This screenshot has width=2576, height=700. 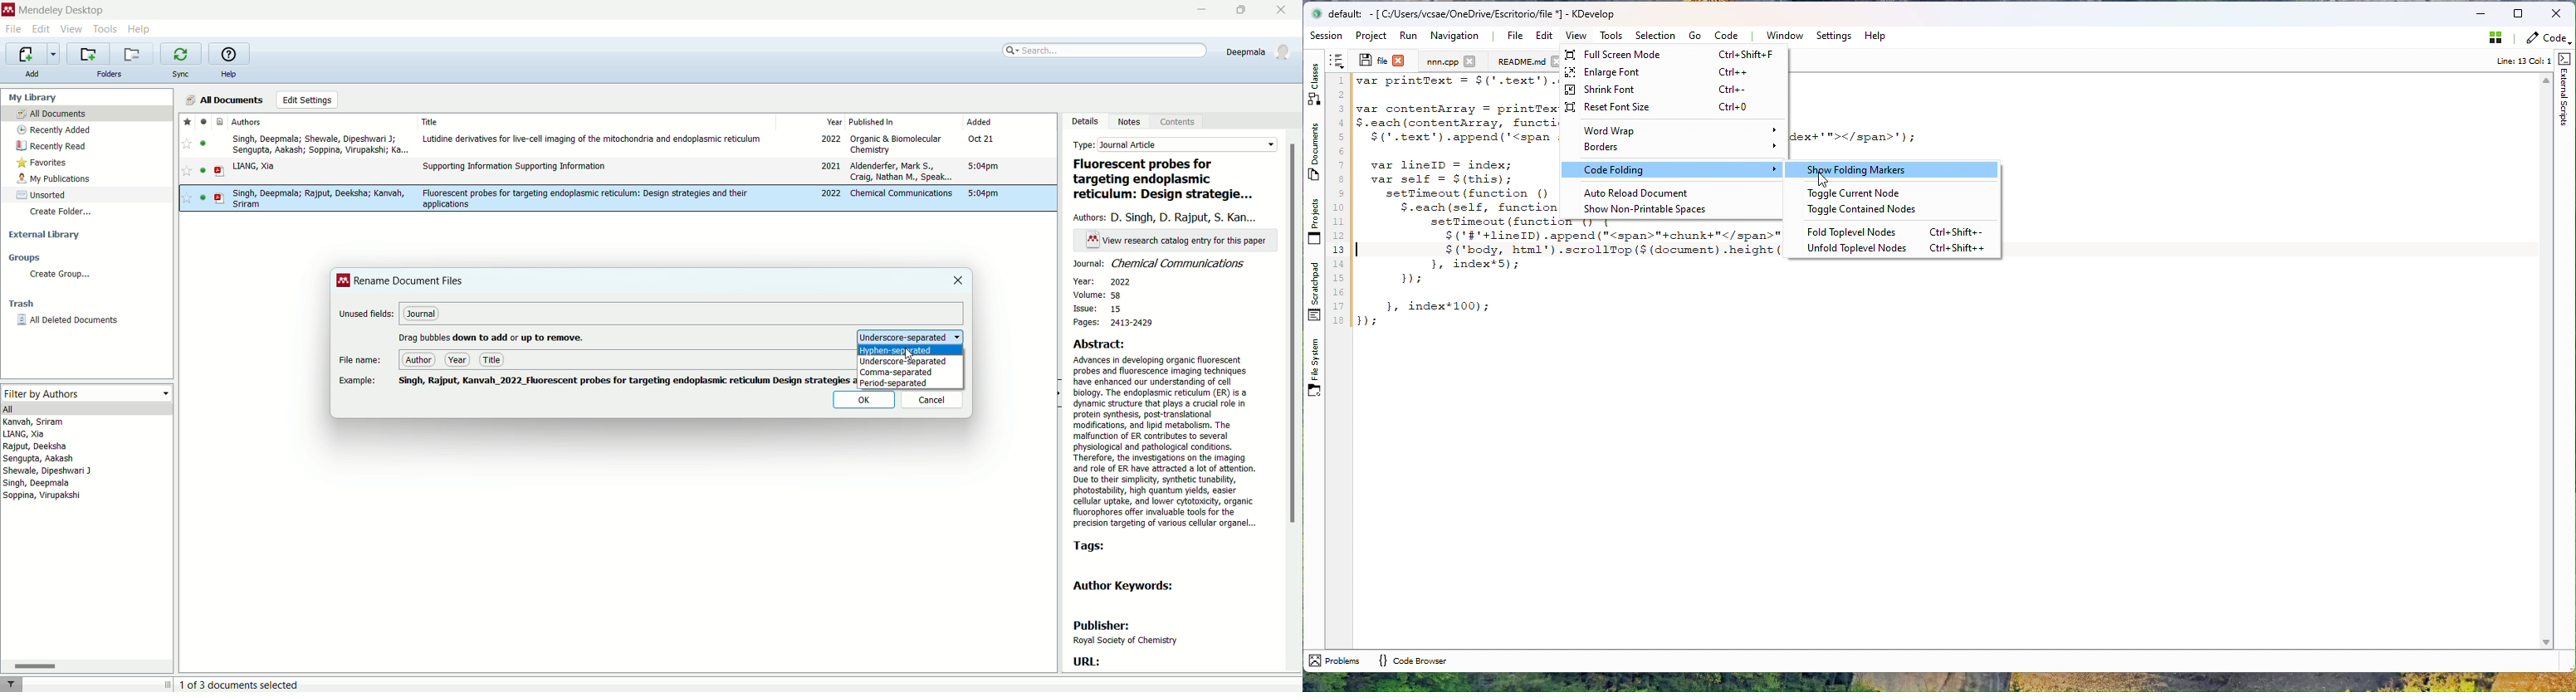 I want to click on y LIANG, Xia, so click(x=264, y=166).